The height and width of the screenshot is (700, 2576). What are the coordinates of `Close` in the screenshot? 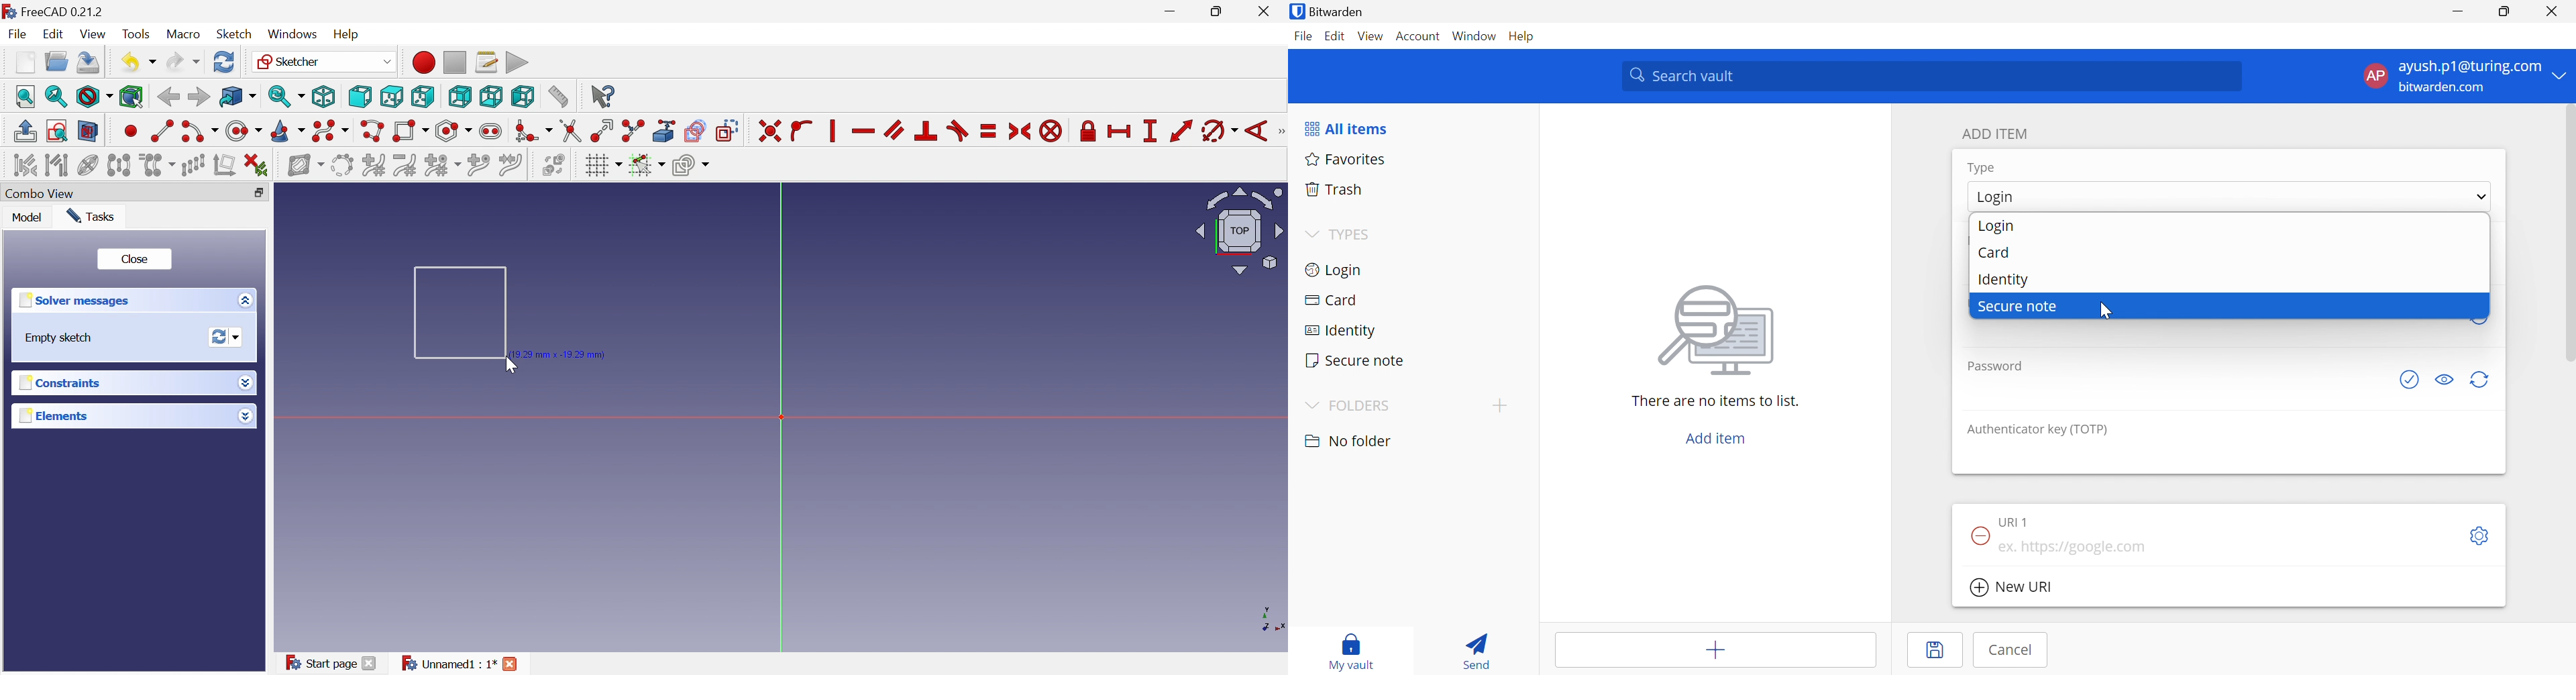 It's located at (1267, 12).